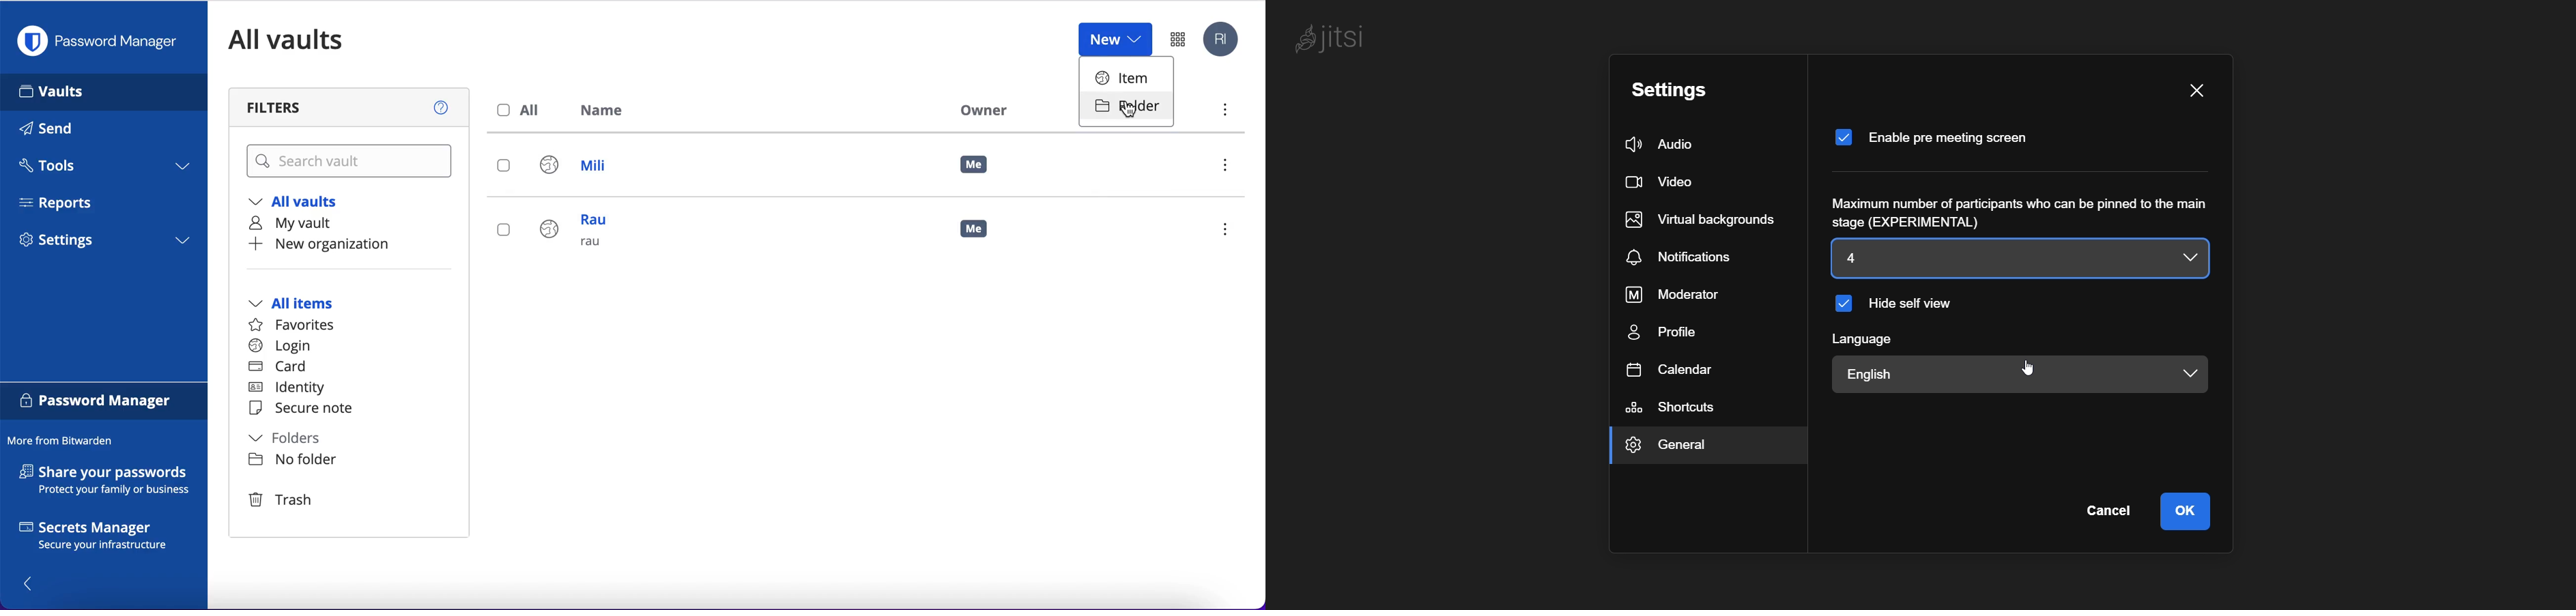 The image size is (2576, 616). I want to click on close pane, so click(2196, 91).